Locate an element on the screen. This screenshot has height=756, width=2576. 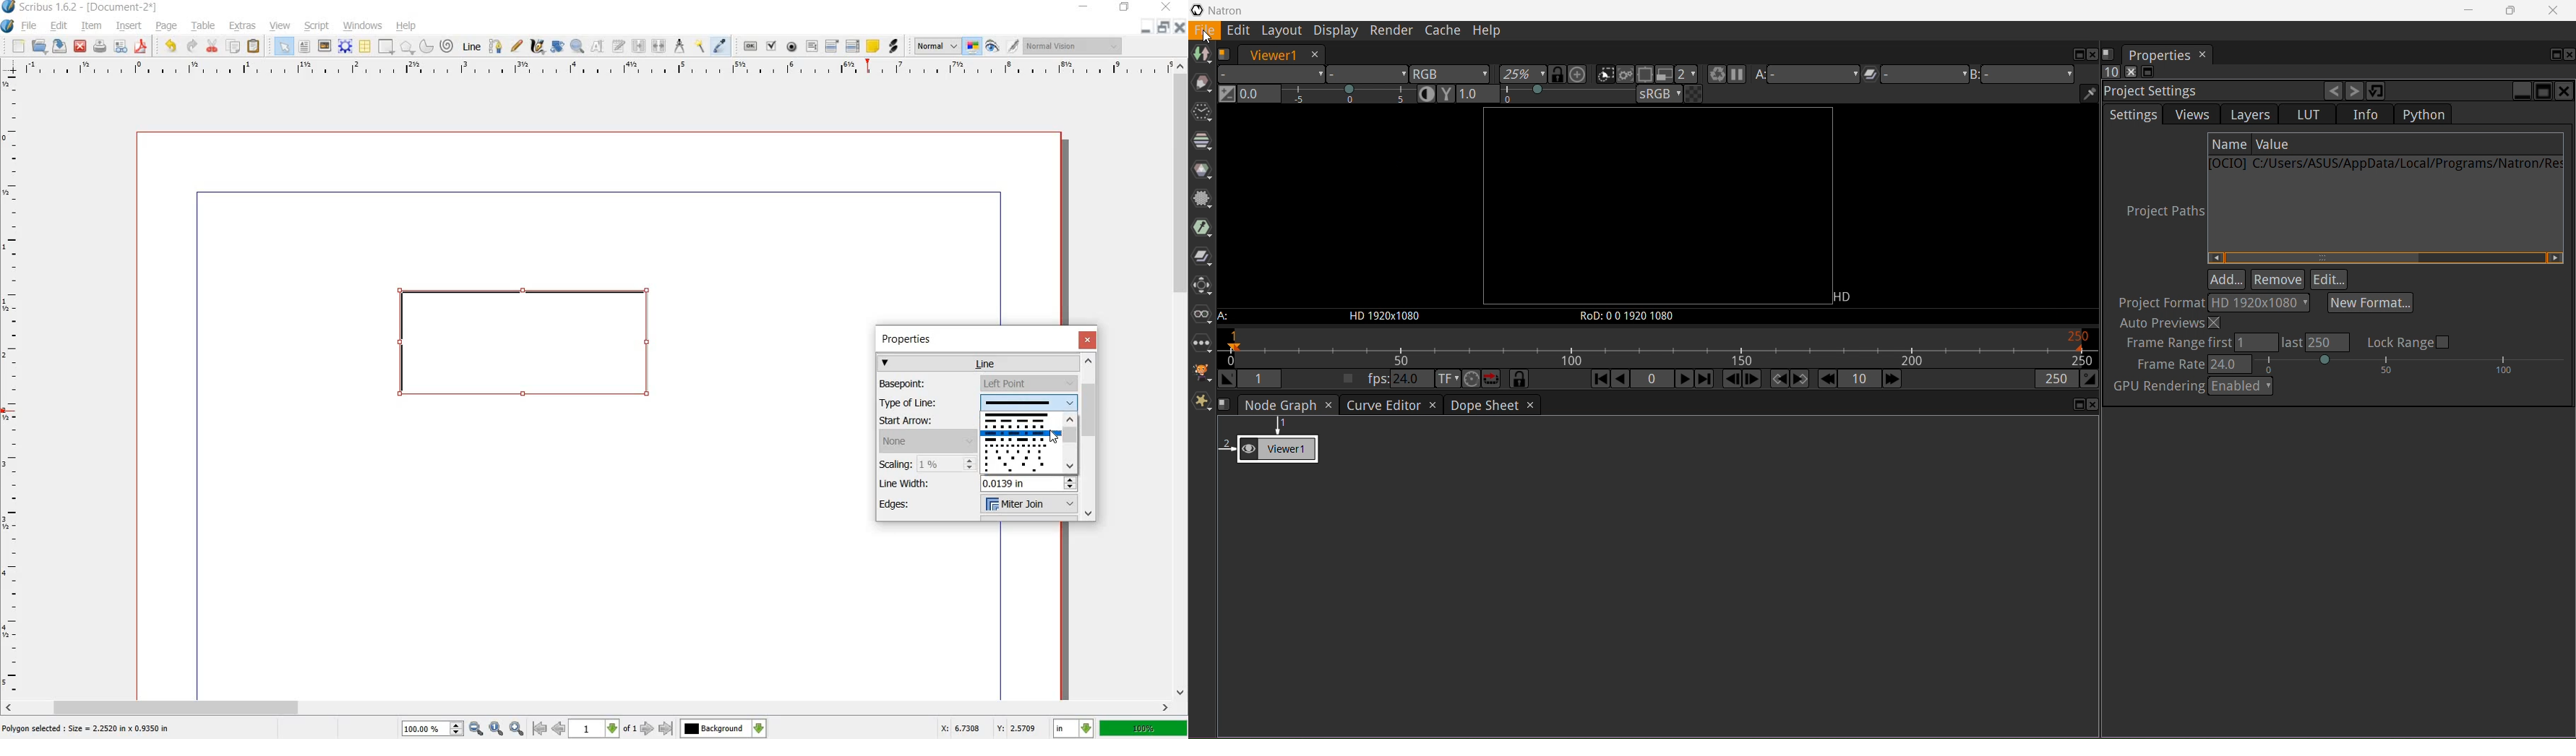
Play backward is located at coordinates (1621, 380).